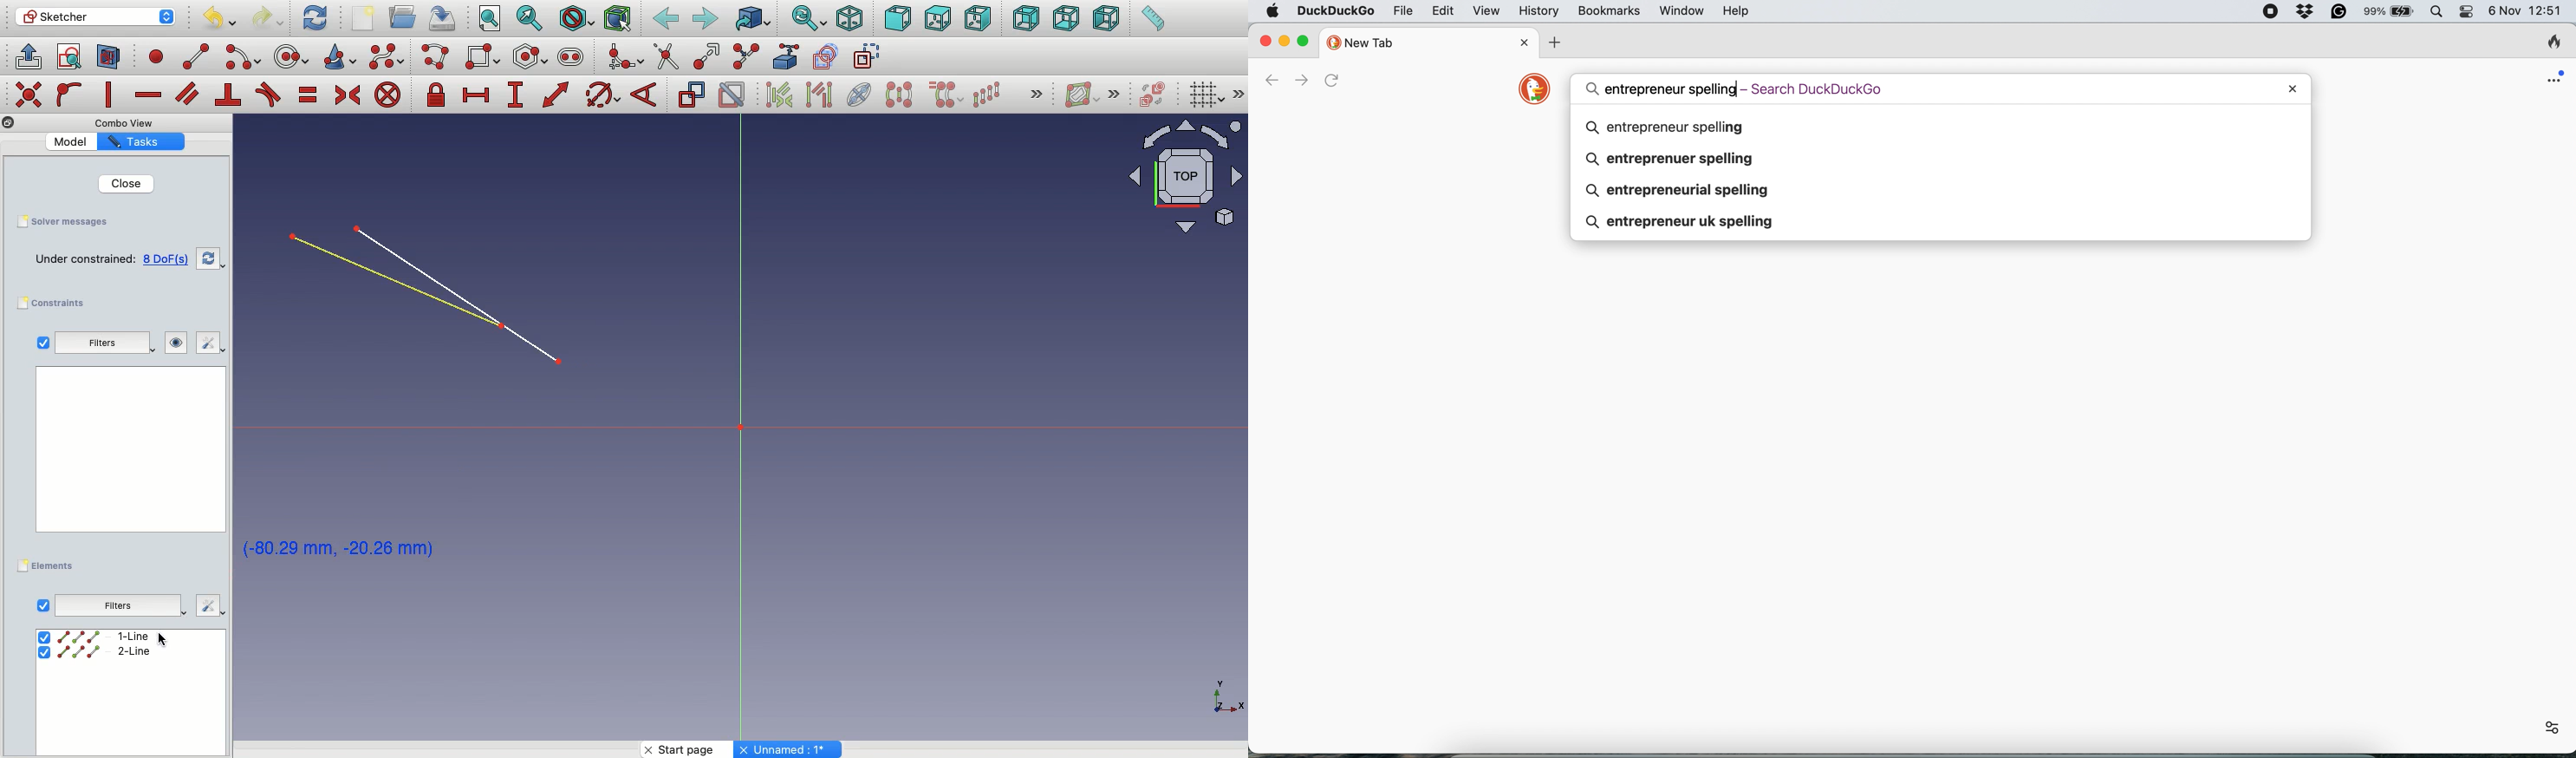 Image resolution: width=2576 pixels, height=784 pixels. I want to click on Internal geometry, so click(861, 94).